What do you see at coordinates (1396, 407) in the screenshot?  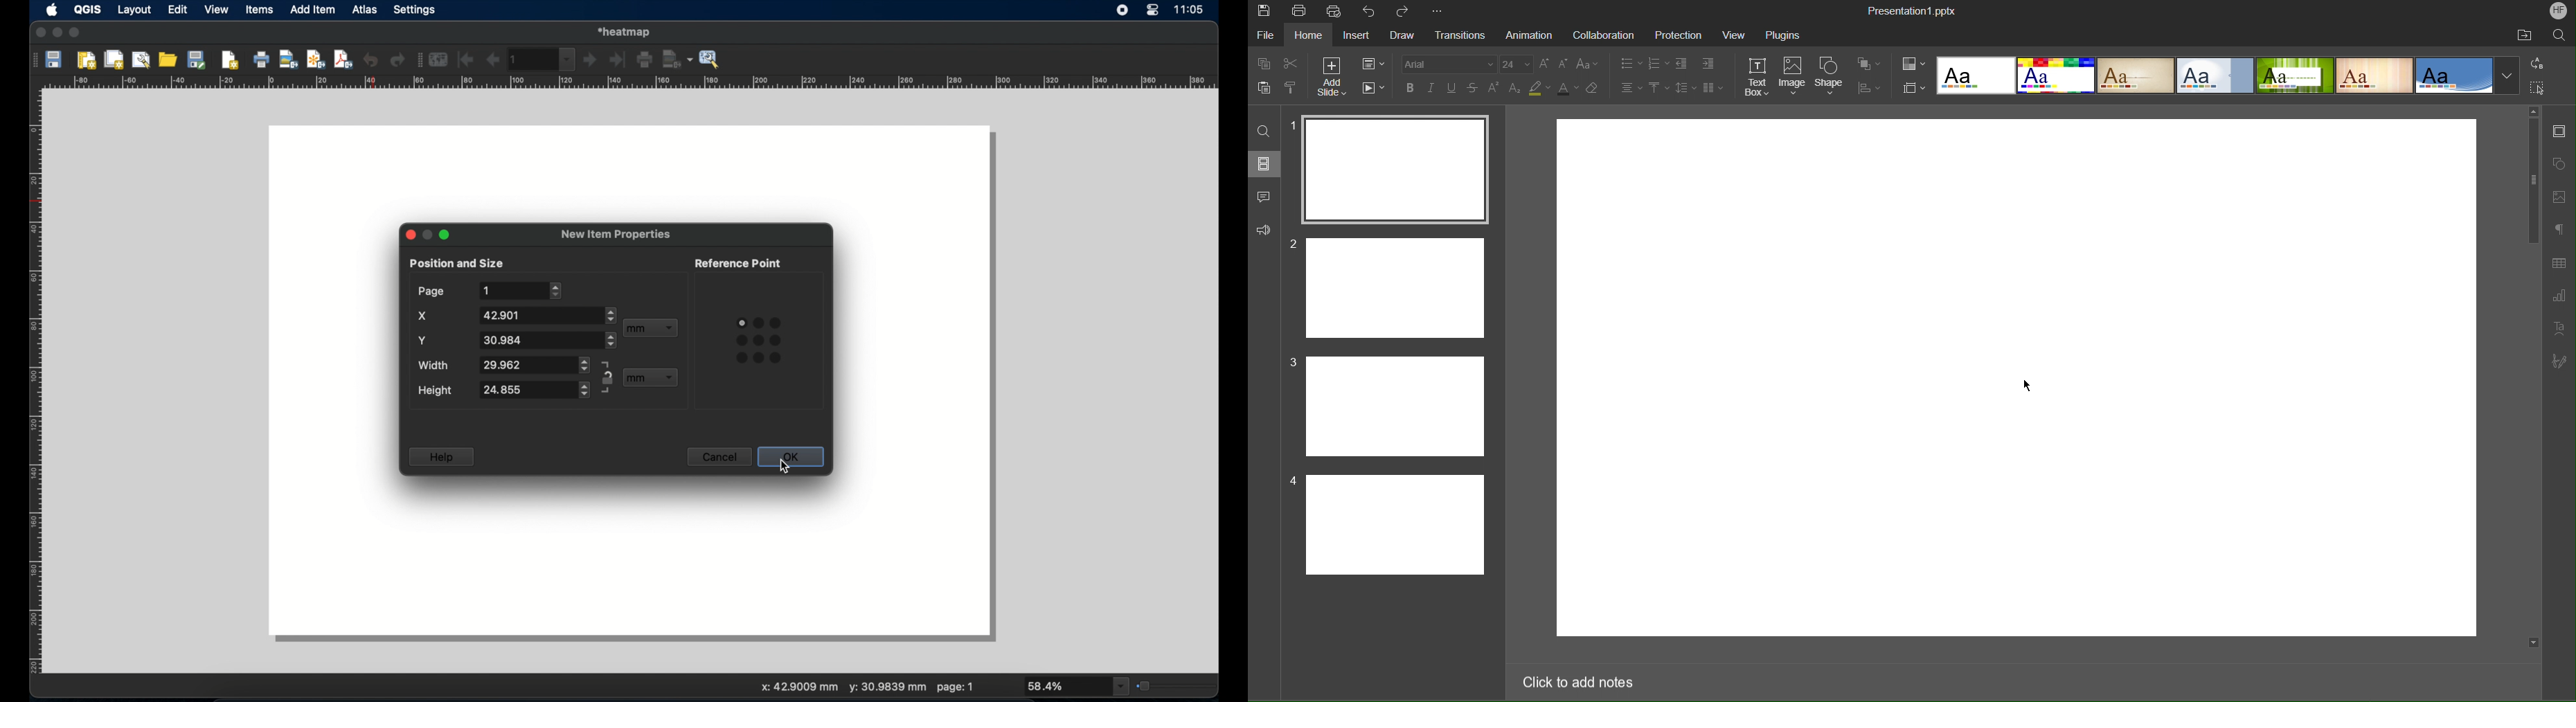 I see `Slide 3` at bounding box center [1396, 407].